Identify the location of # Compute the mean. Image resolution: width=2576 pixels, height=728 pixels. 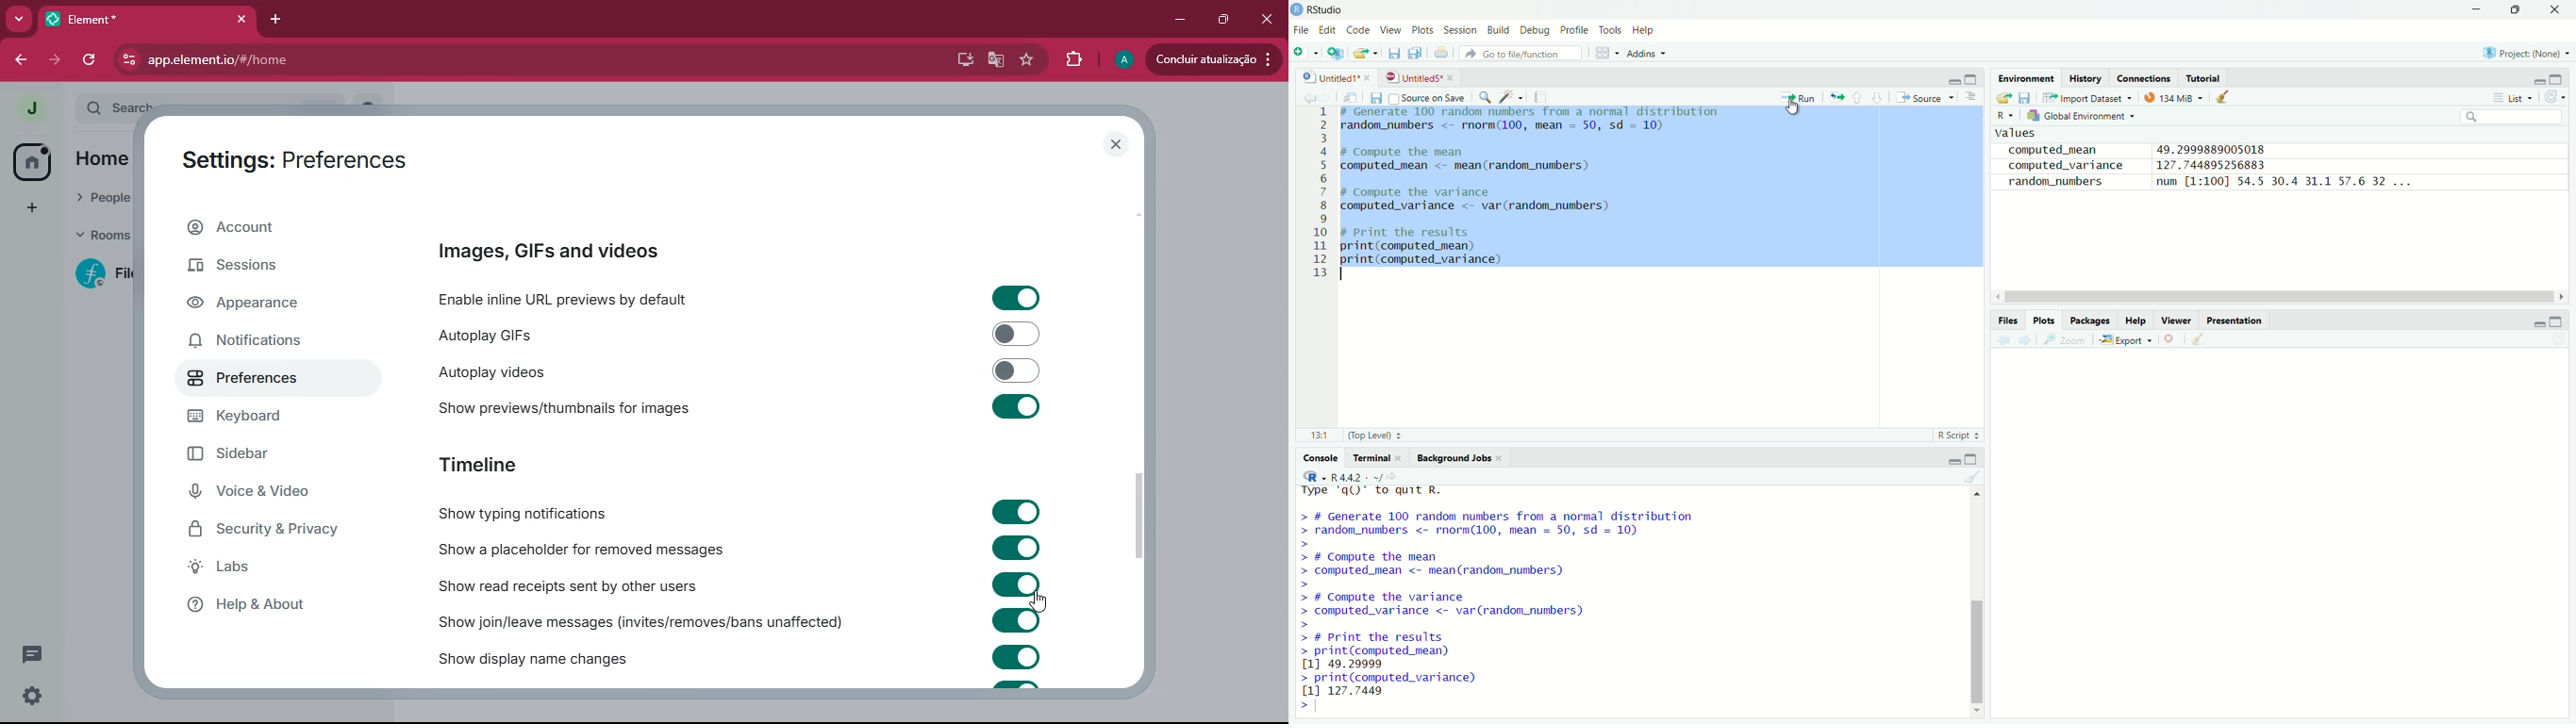
(1458, 151).